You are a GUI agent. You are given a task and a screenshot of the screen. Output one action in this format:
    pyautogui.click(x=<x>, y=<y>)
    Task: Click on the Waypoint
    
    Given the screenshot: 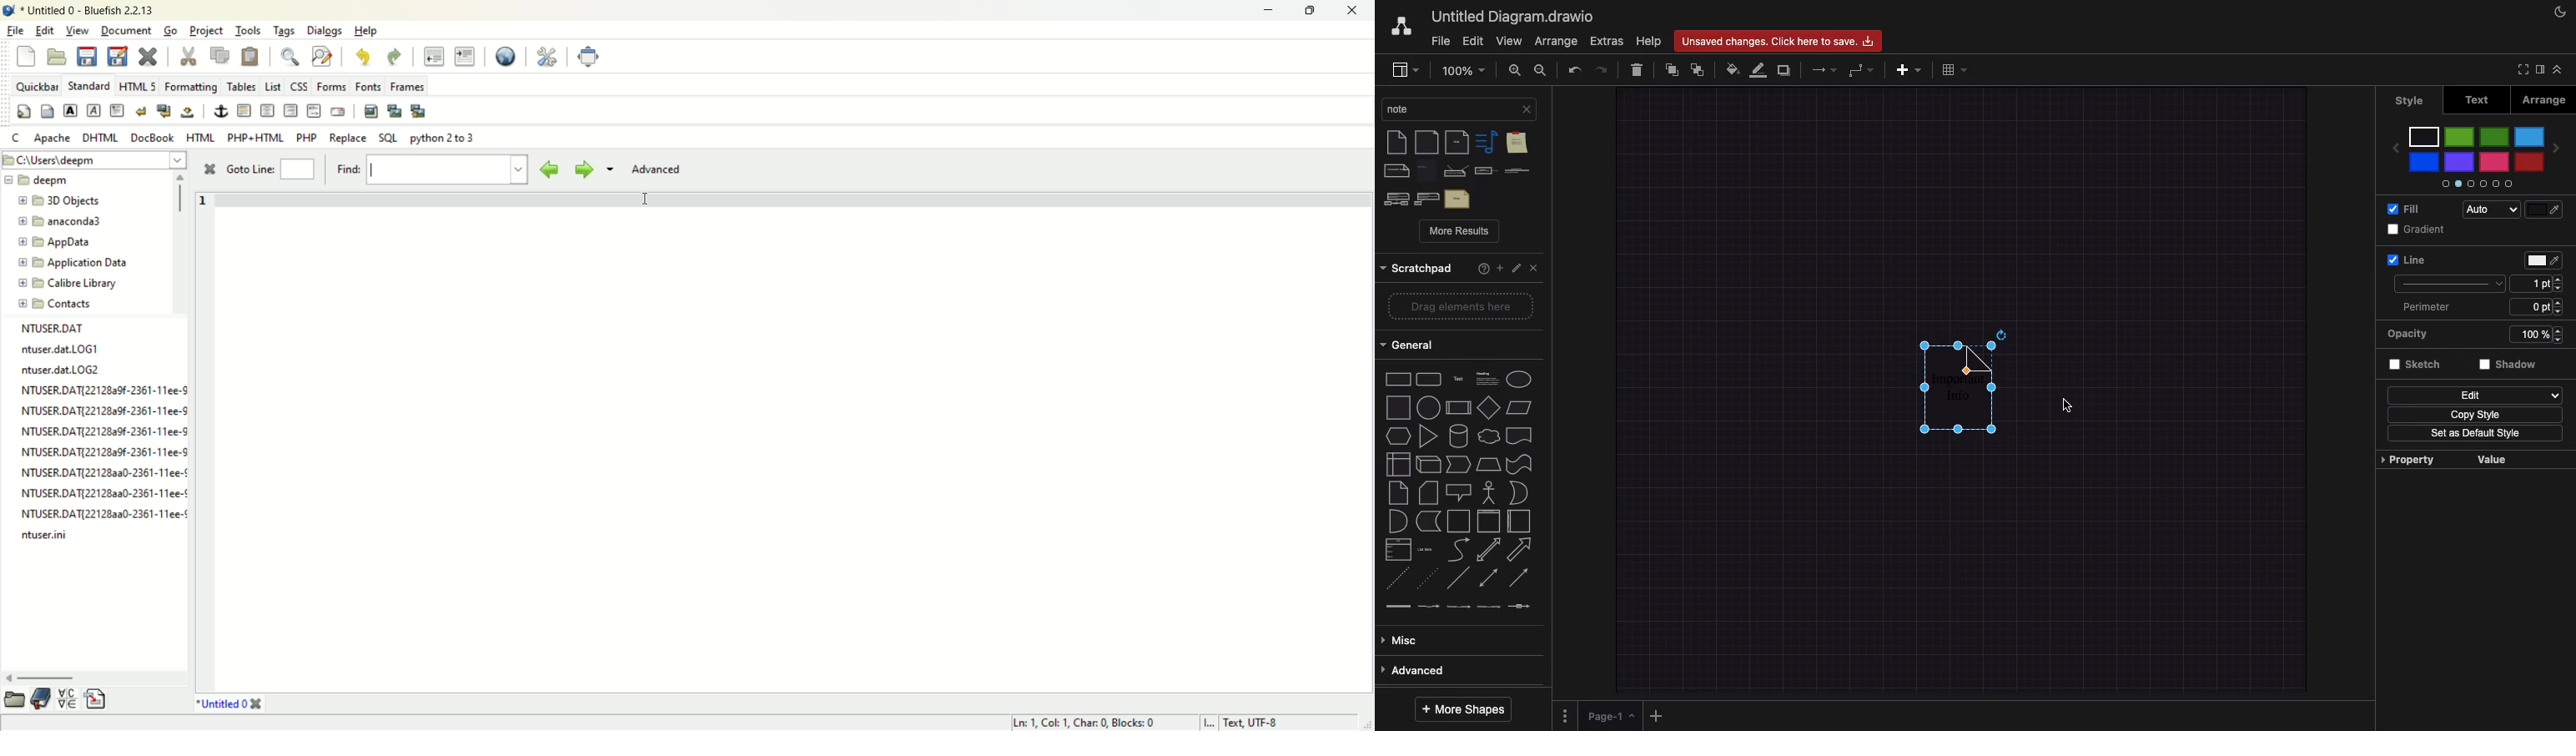 What is the action you would take?
    pyautogui.click(x=1860, y=71)
    